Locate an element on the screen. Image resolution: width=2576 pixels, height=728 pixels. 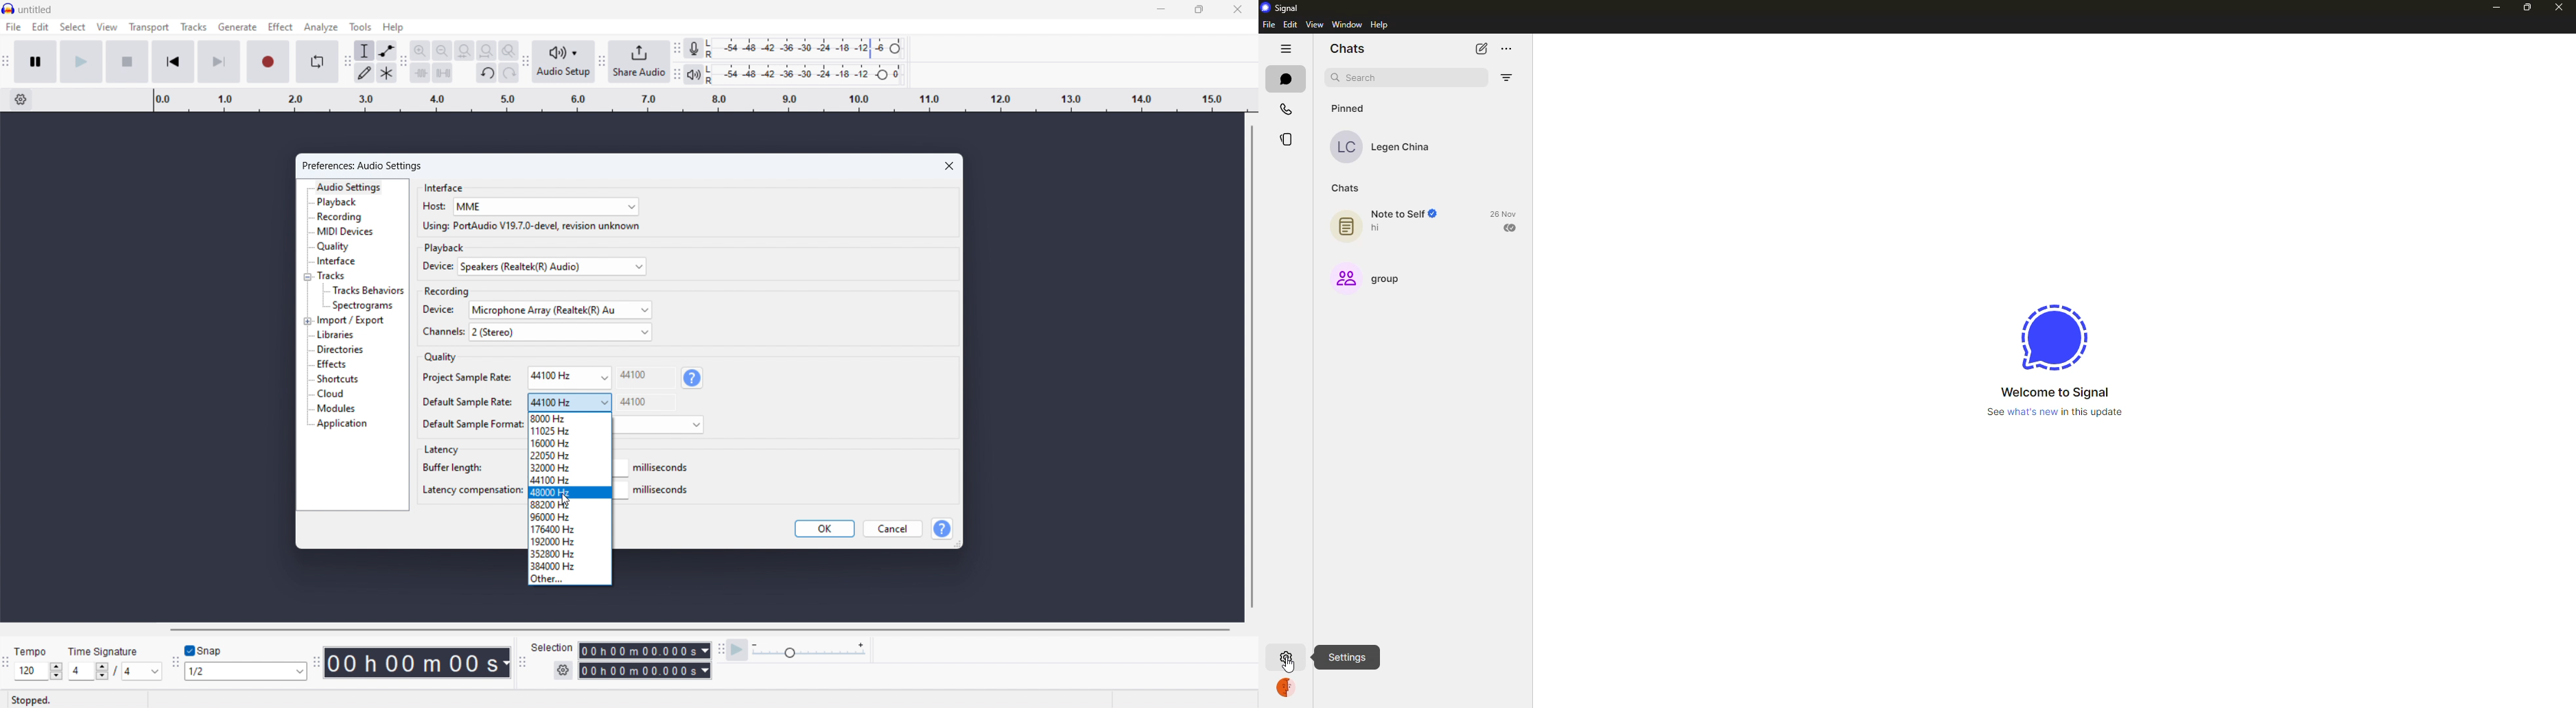
Using: port audio V19 .7 .0 devel, revision unknown  is located at coordinates (530, 226).